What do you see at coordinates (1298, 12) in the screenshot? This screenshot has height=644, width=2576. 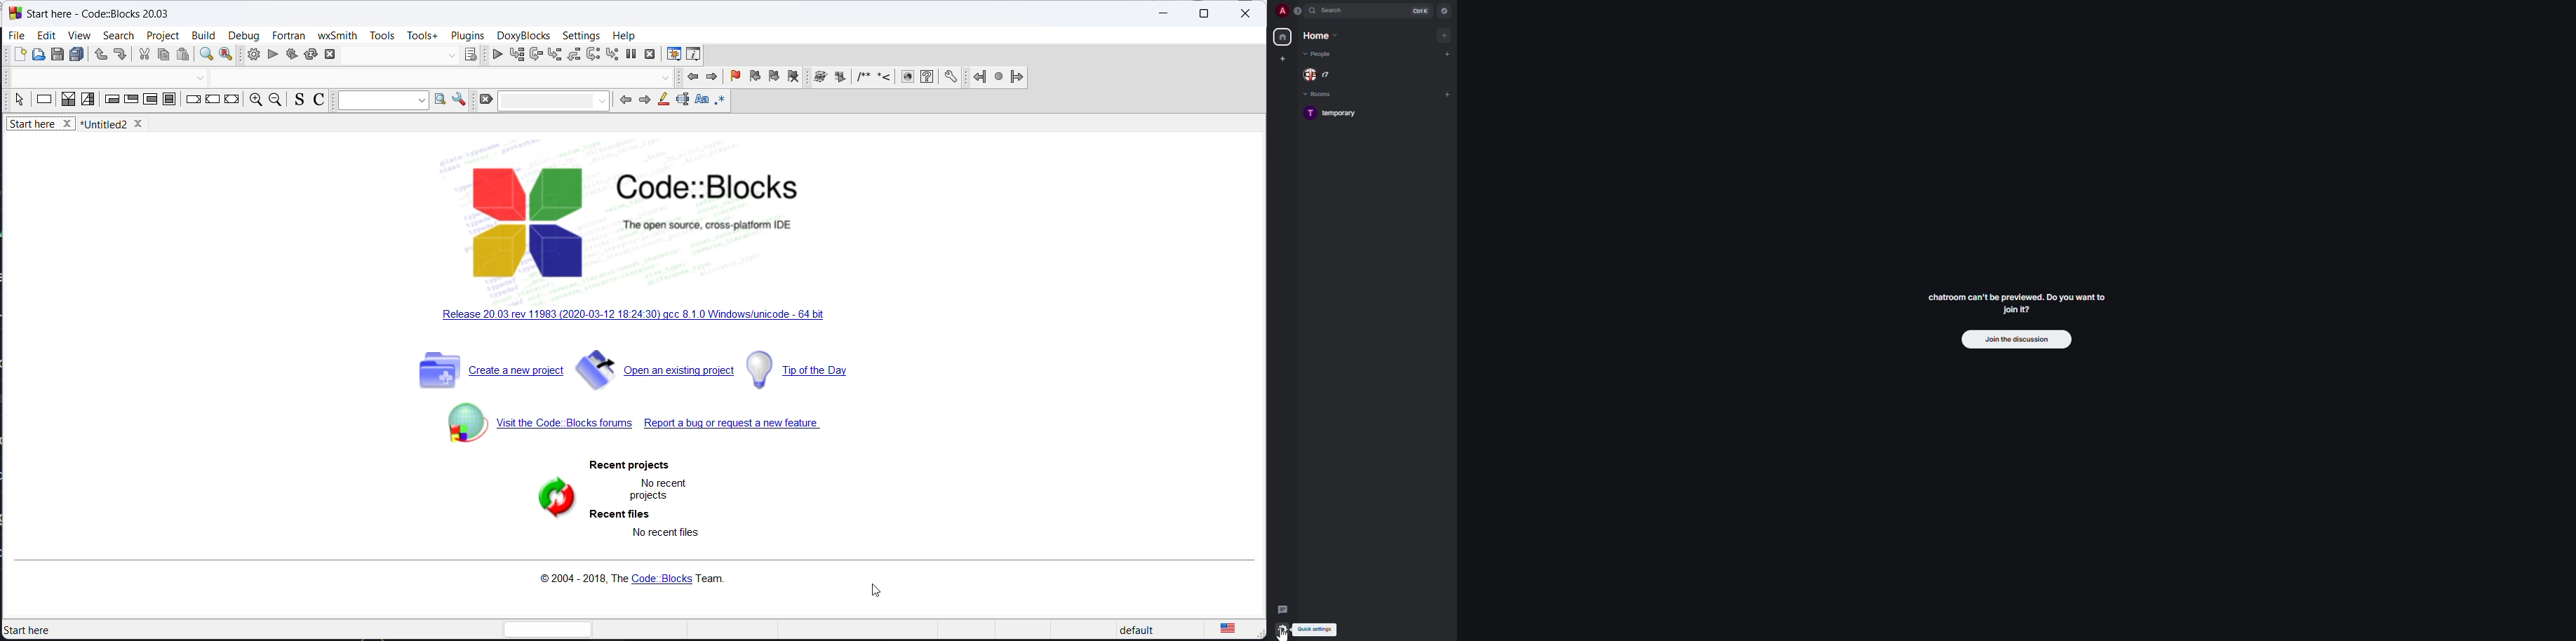 I see `expand` at bounding box center [1298, 12].